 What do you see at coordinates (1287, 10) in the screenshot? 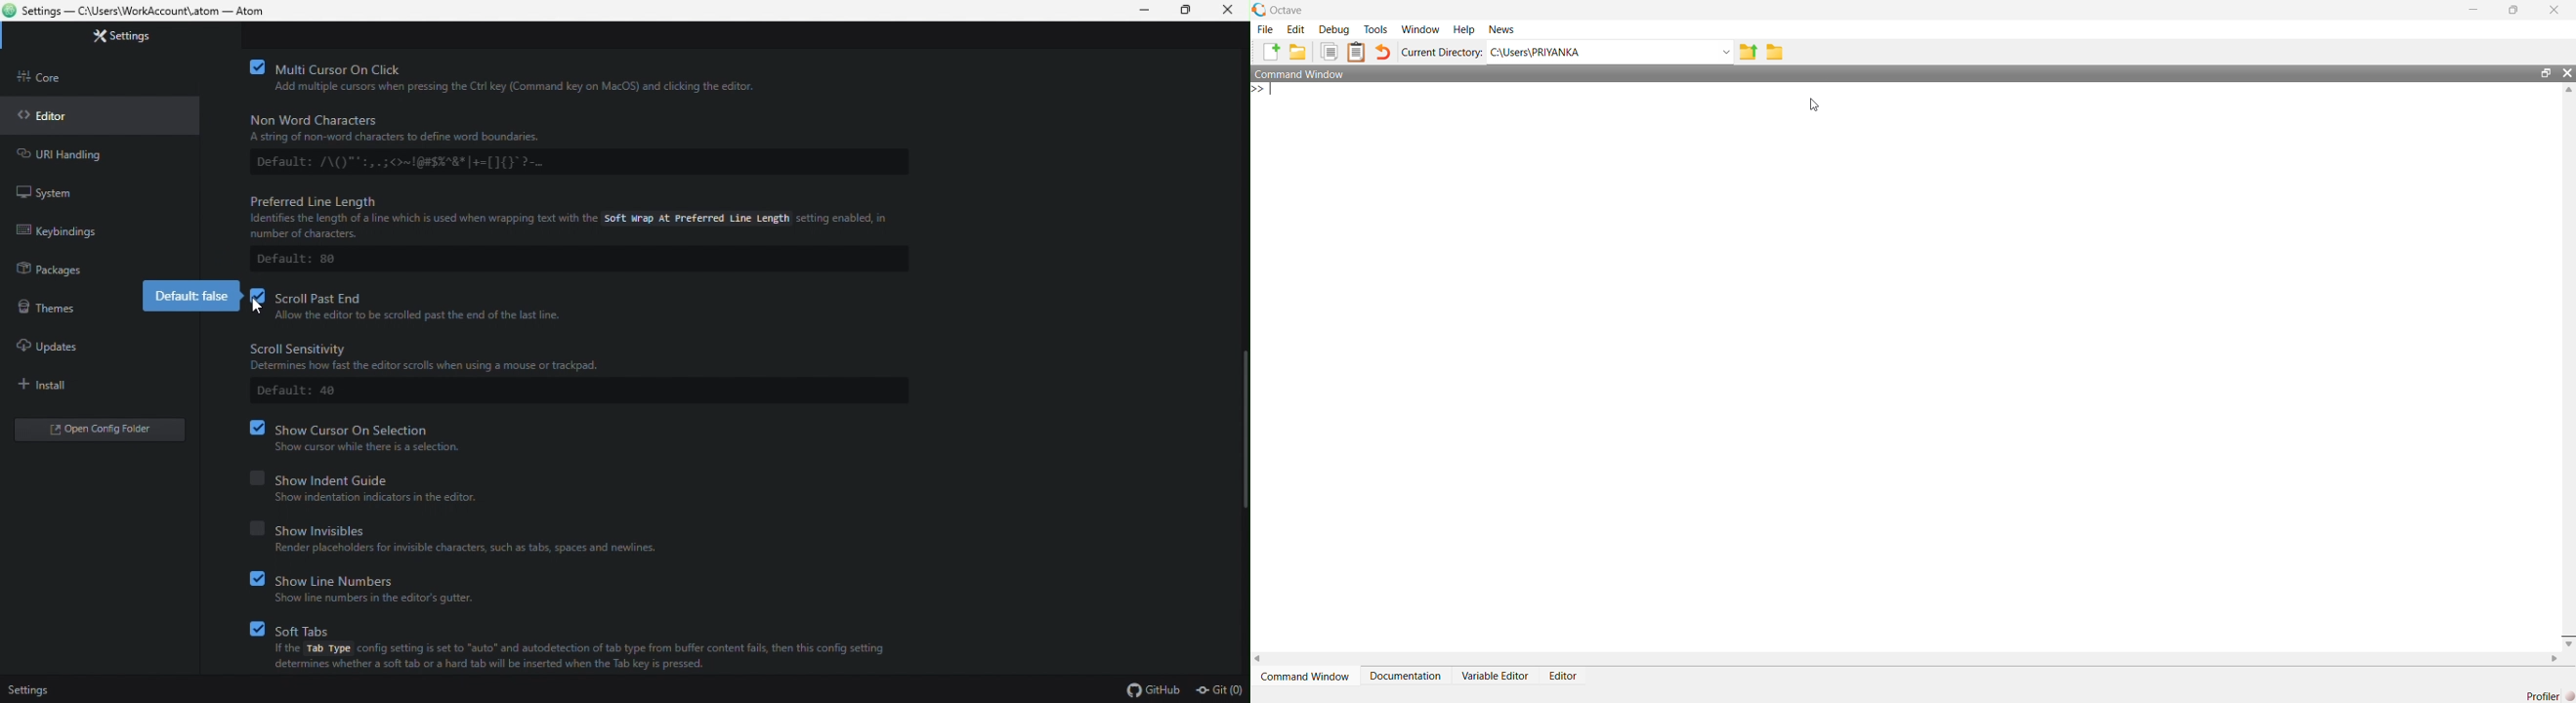
I see `Octave` at bounding box center [1287, 10].